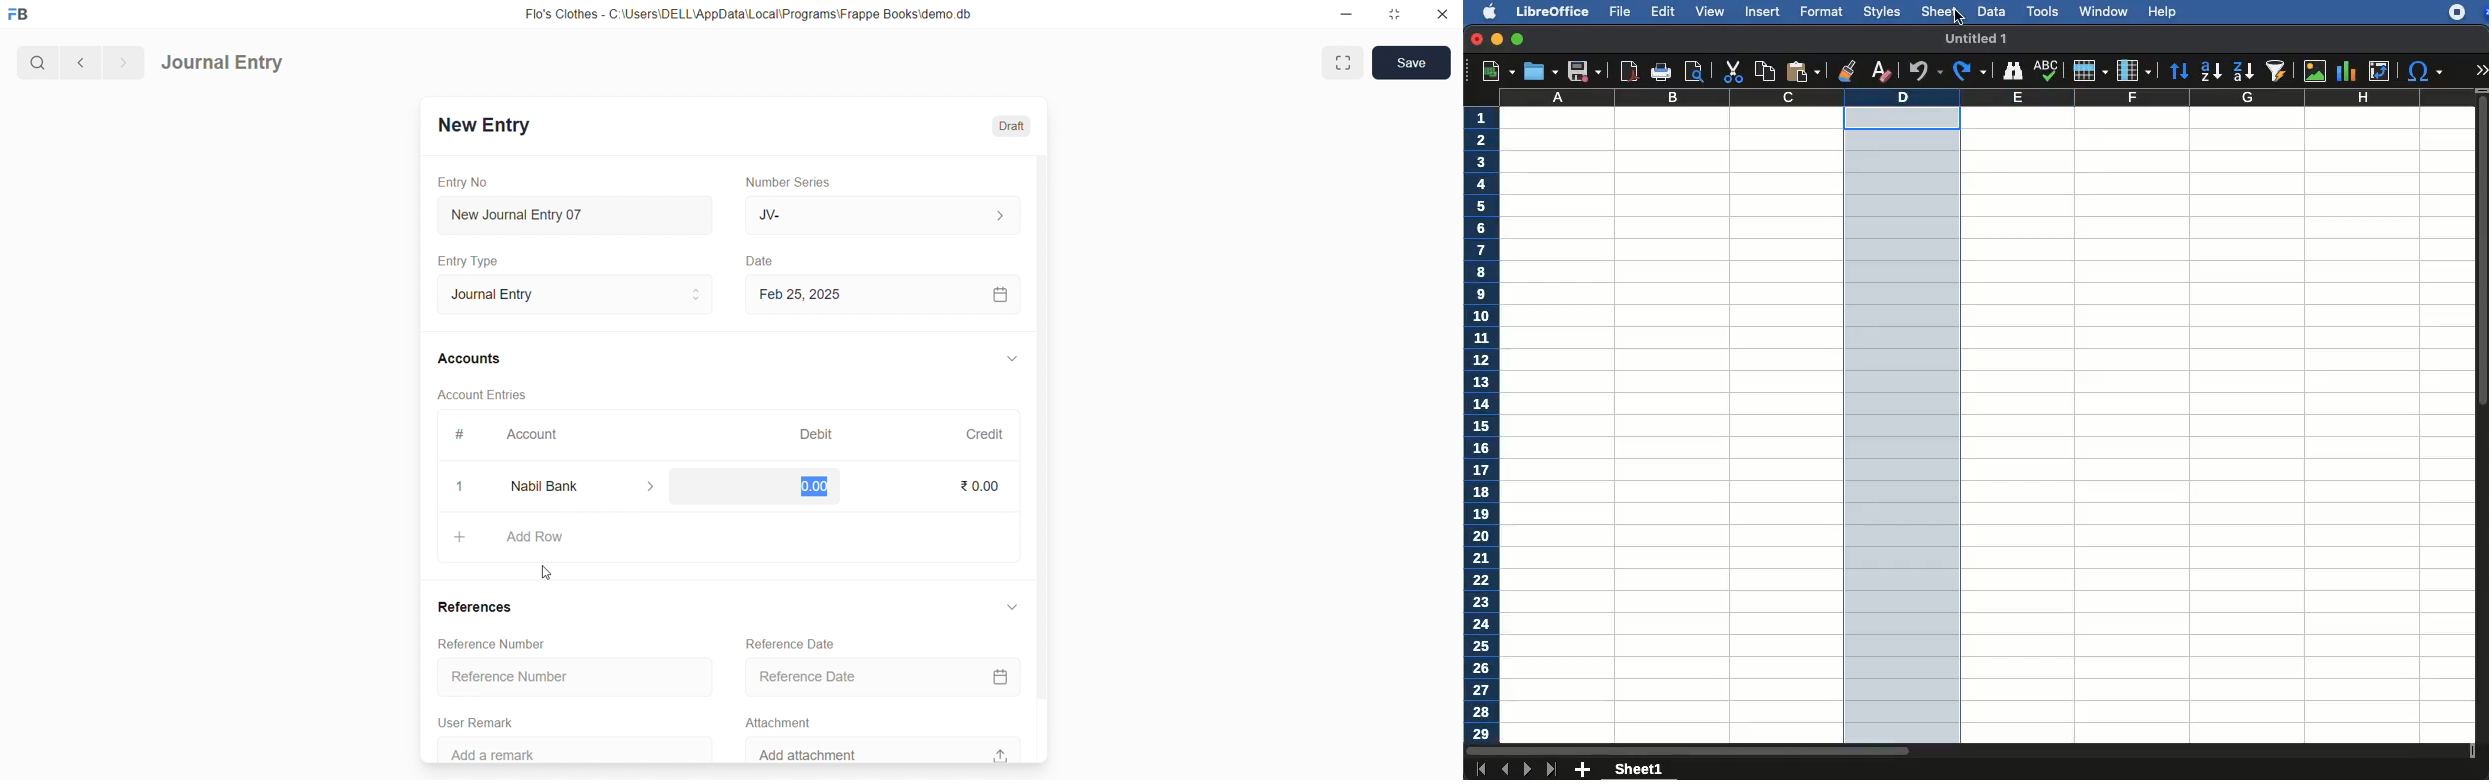 This screenshot has height=784, width=2492. Describe the element at coordinates (1012, 124) in the screenshot. I see `Draft` at that location.